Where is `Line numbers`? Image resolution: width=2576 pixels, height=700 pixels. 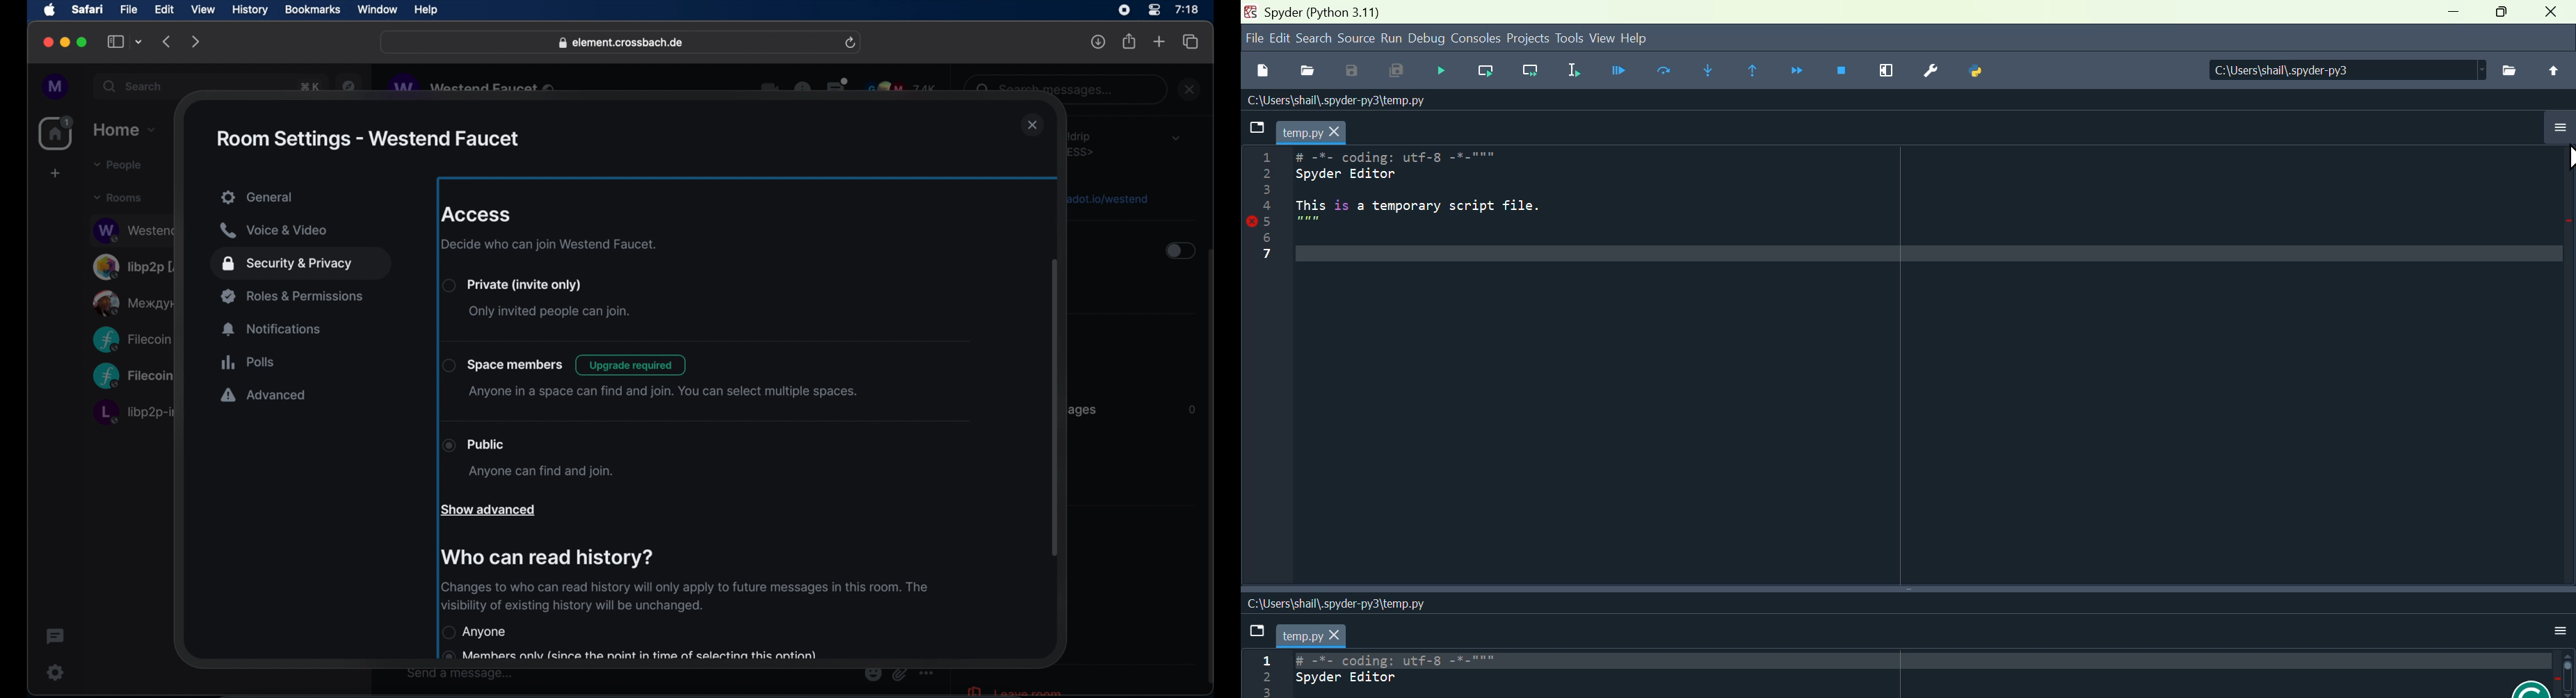
Line numbers is located at coordinates (1259, 206).